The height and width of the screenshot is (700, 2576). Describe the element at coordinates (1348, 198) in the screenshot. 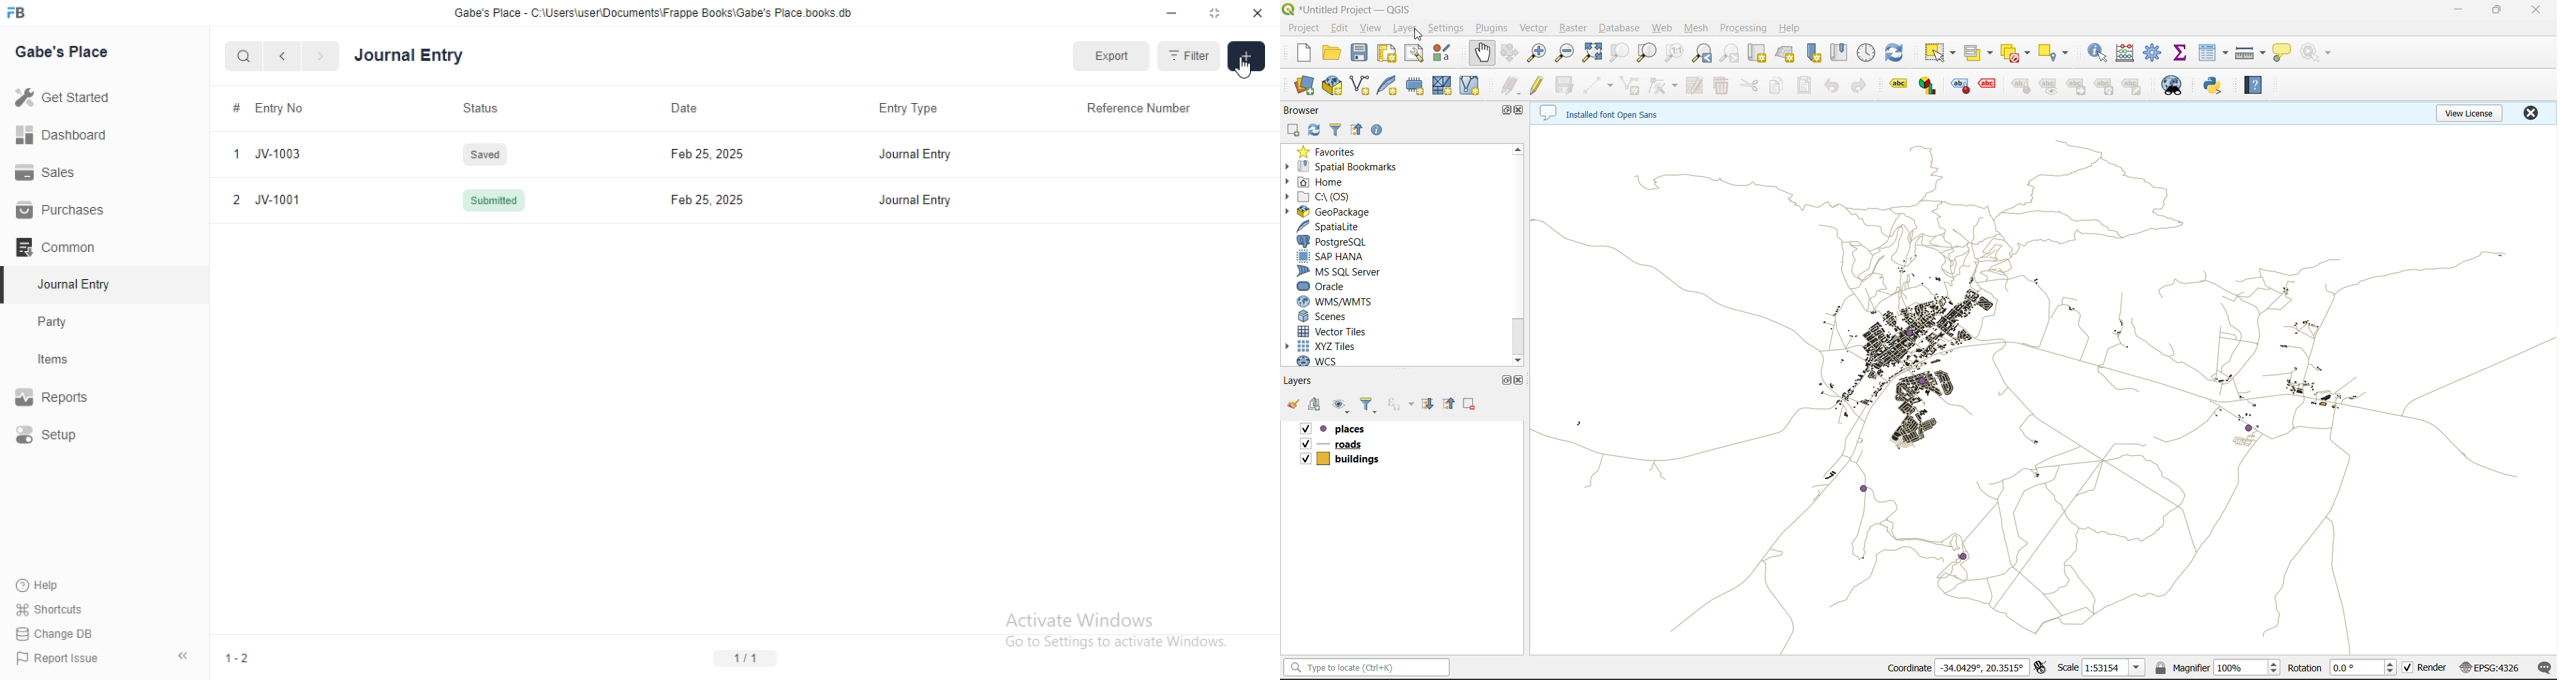

I see `c\:os` at that location.